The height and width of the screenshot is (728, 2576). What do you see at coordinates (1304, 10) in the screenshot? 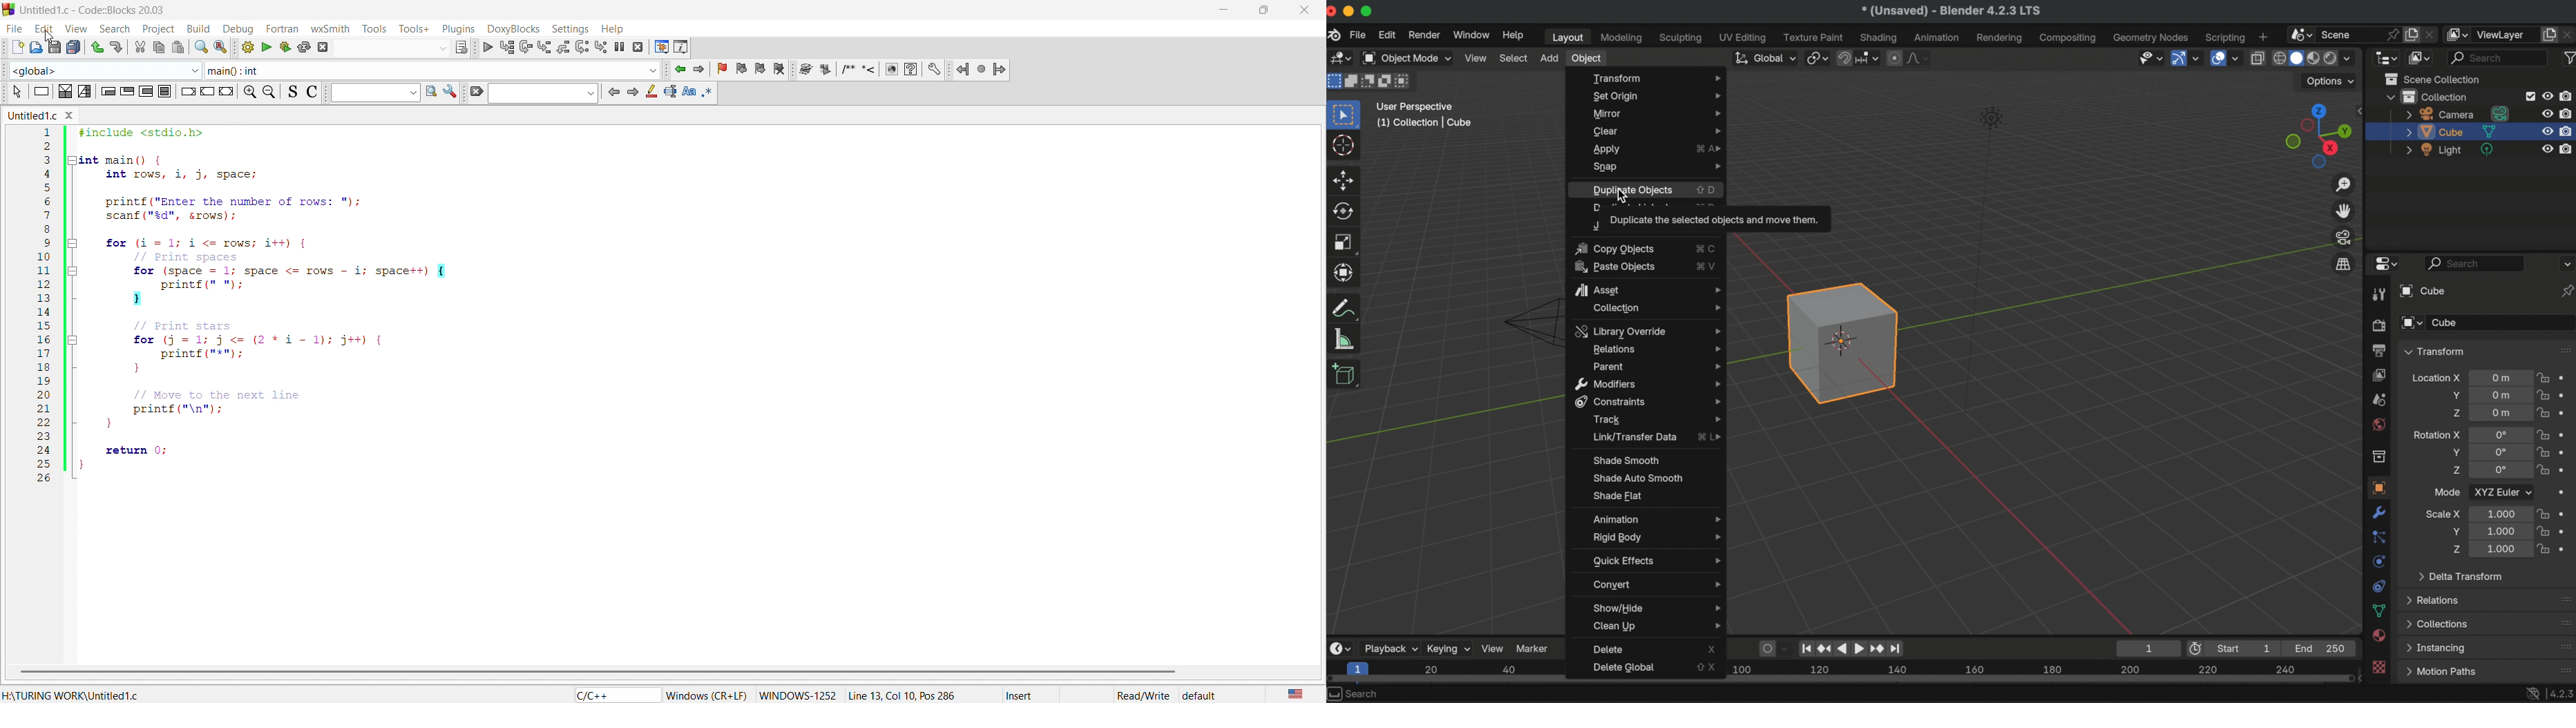
I see `close` at bounding box center [1304, 10].